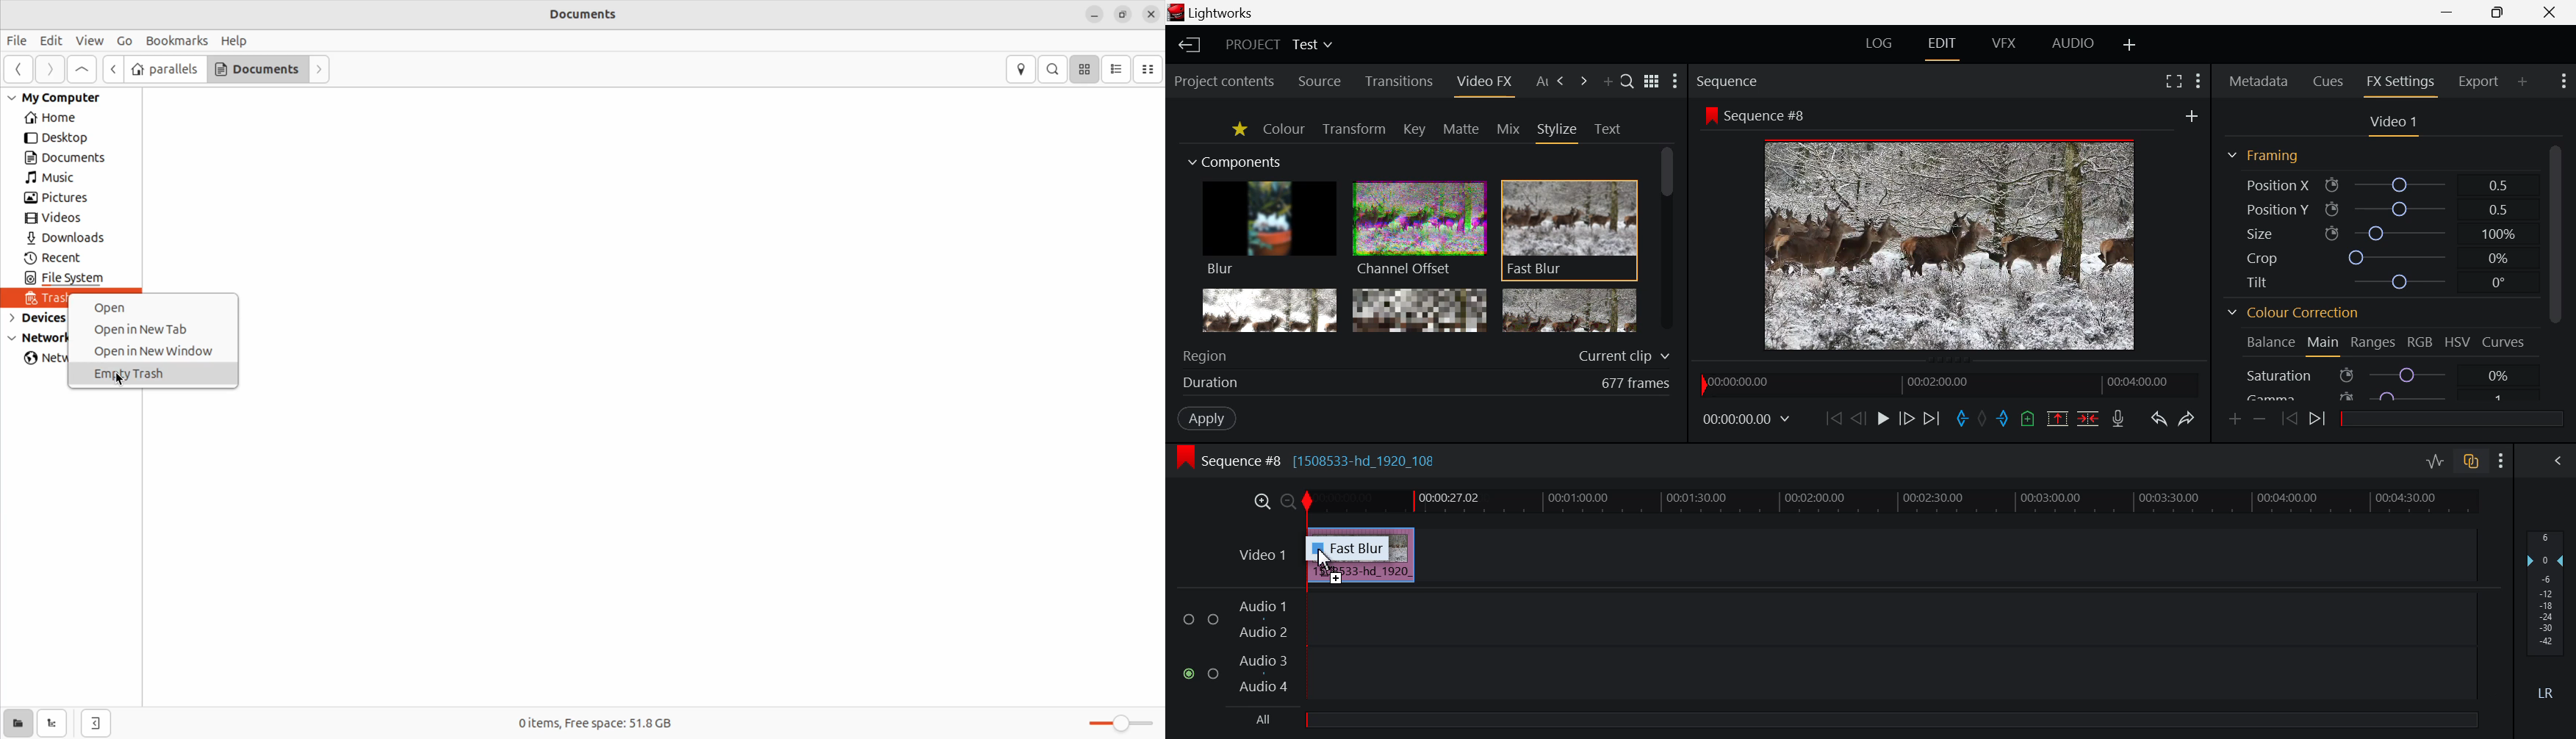 The image size is (2576, 756). What do you see at coordinates (2392, 123) in the screenshot?
I see `Video Settings Section` at bounding box center [2392, 123].